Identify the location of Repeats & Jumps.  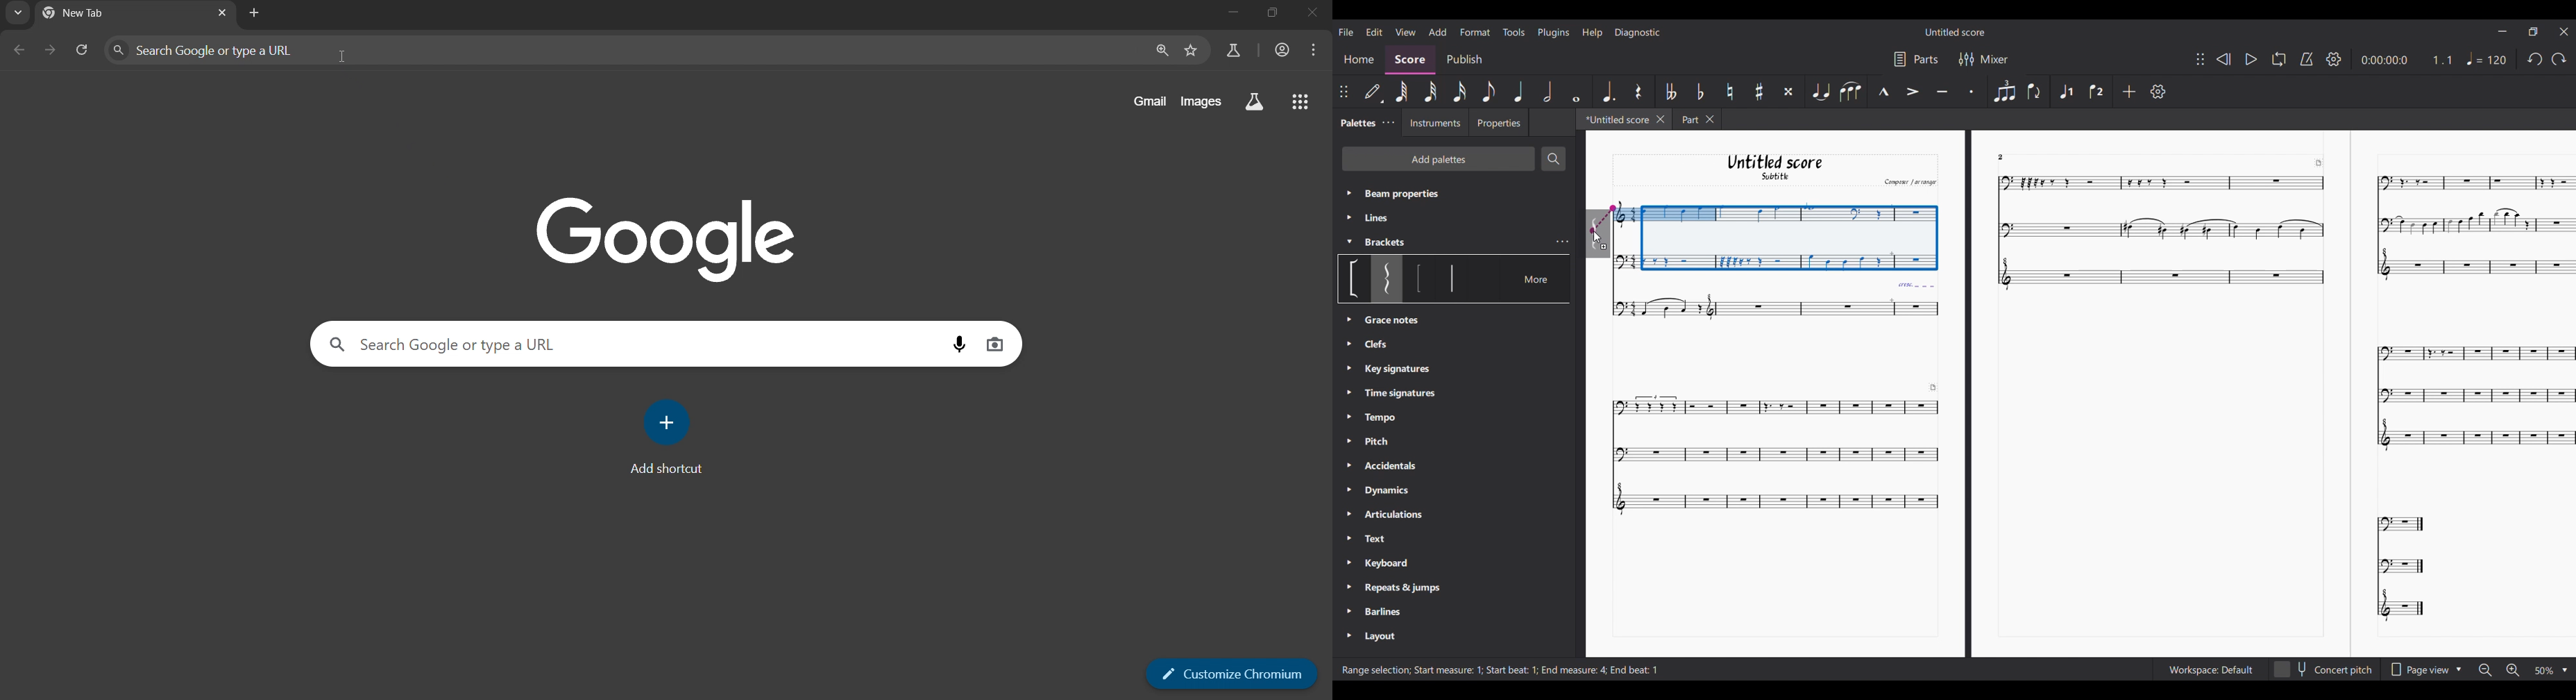
(1402, 587).